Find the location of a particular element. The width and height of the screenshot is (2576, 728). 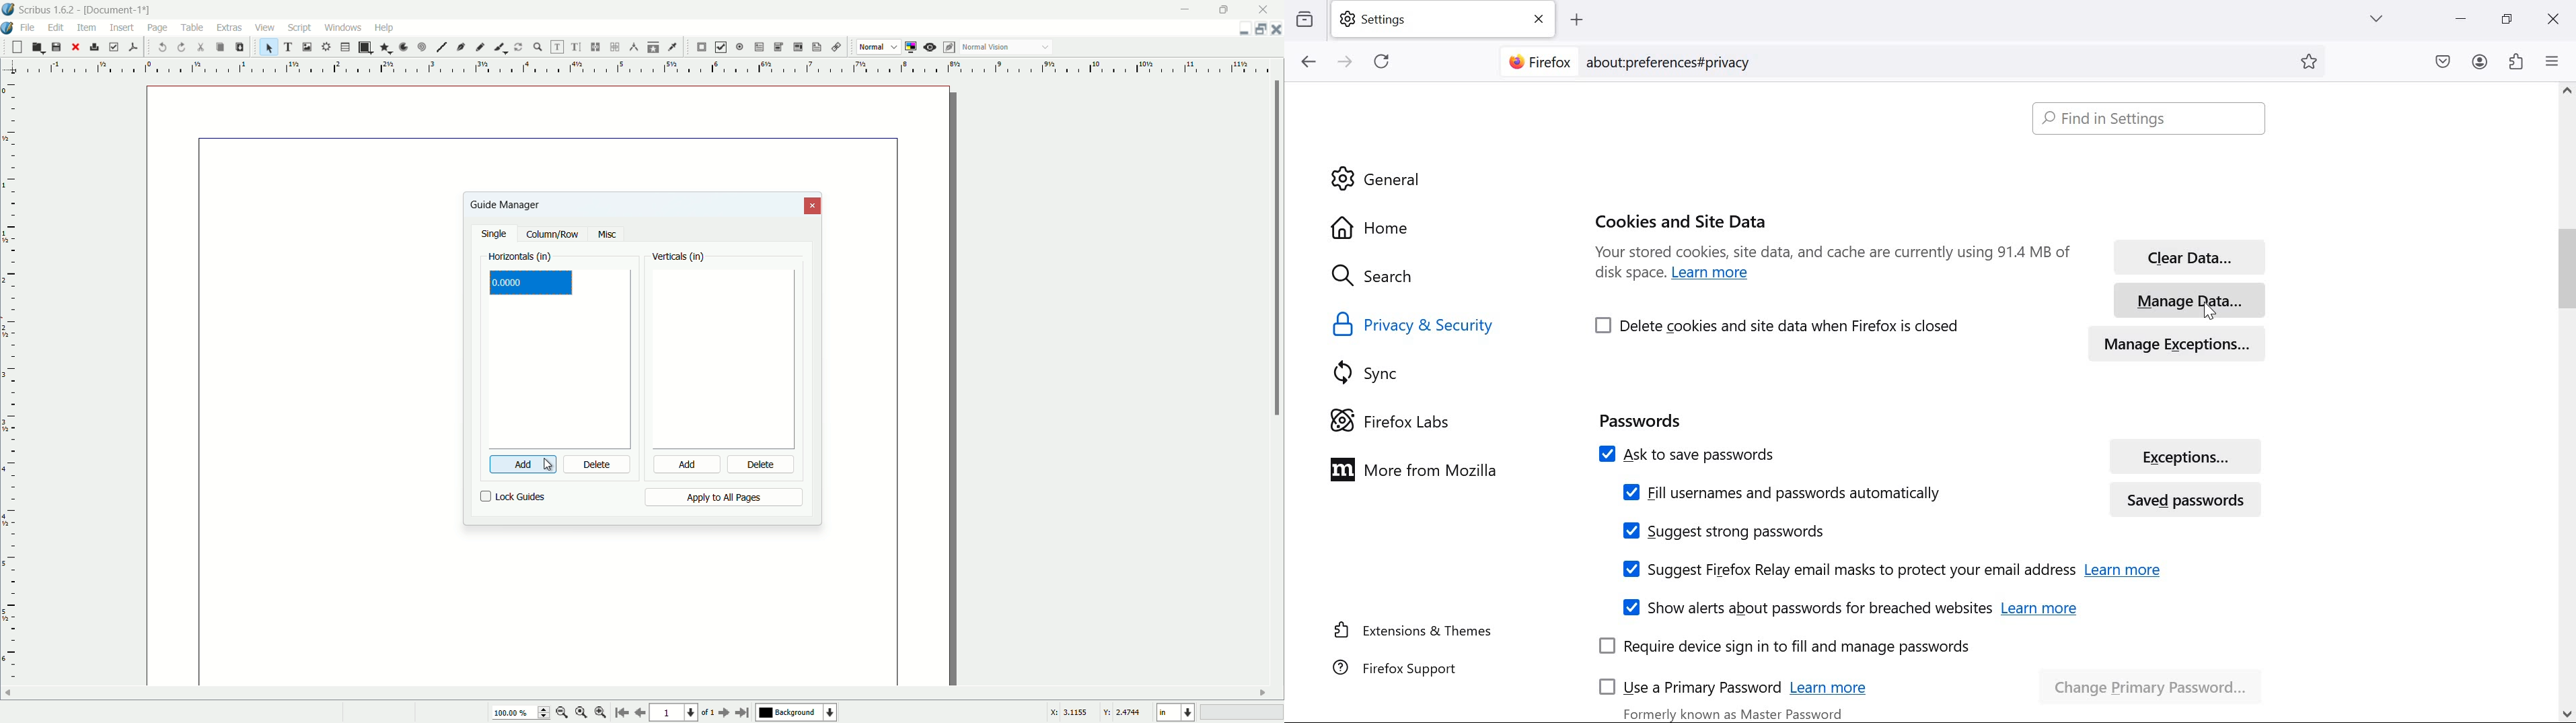

extras menu is located at coordinates (230, 27).